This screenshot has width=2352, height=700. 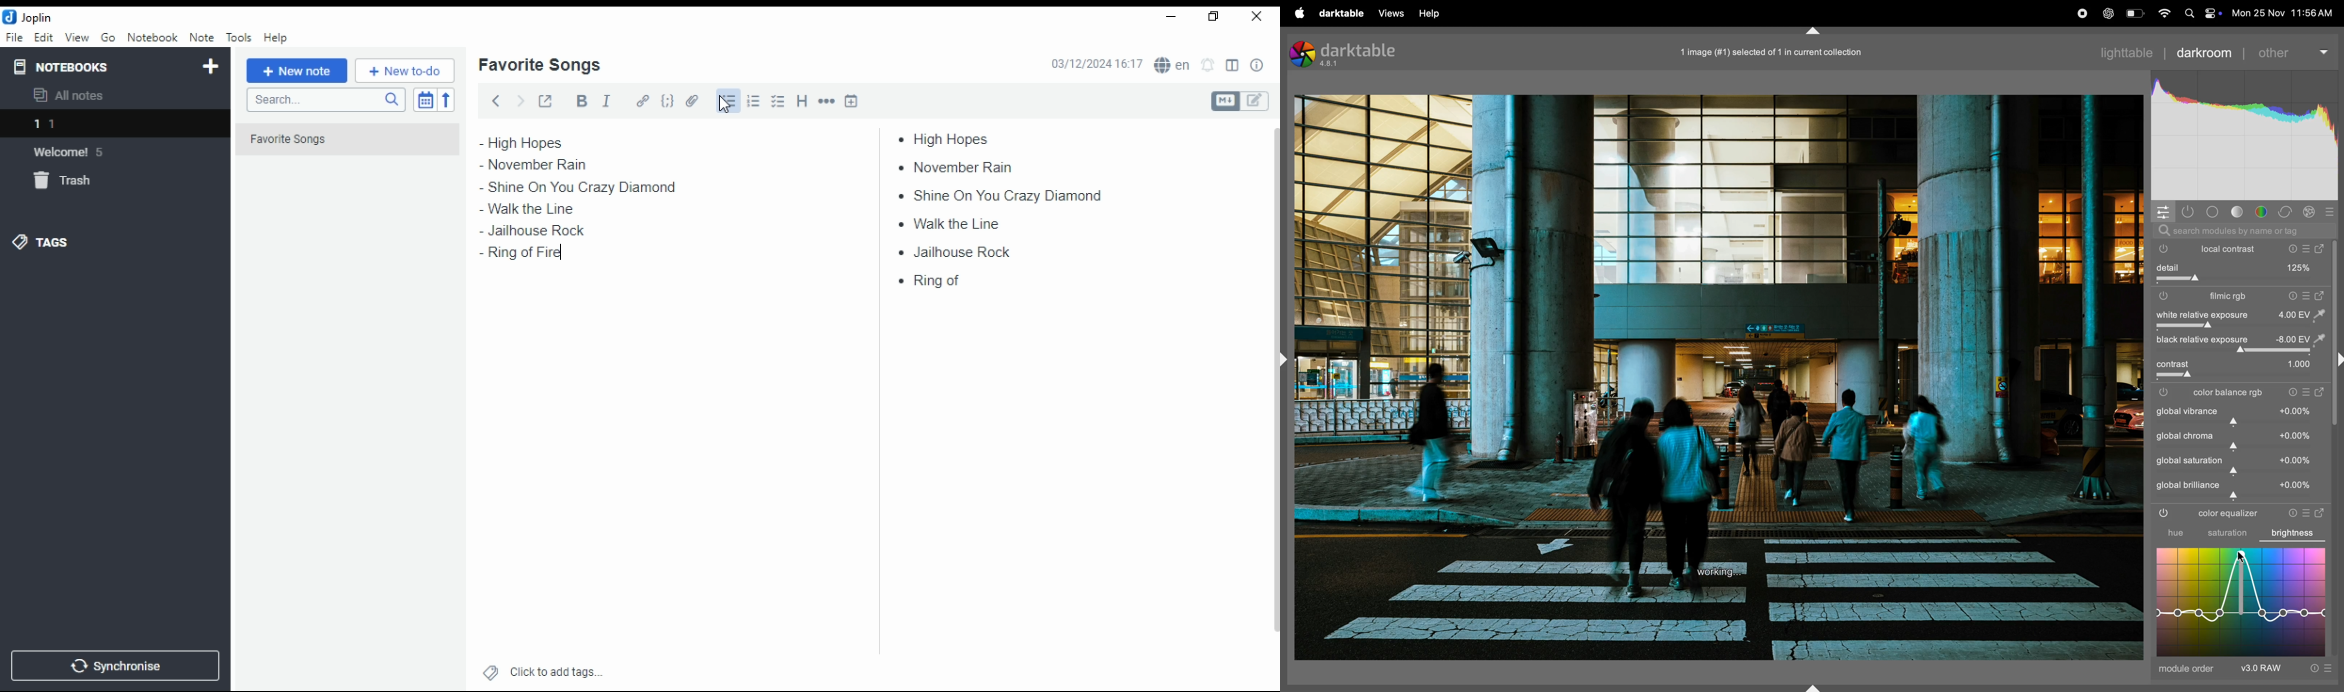 I want to click on filmic rgb, so click(x=2221, y=297).